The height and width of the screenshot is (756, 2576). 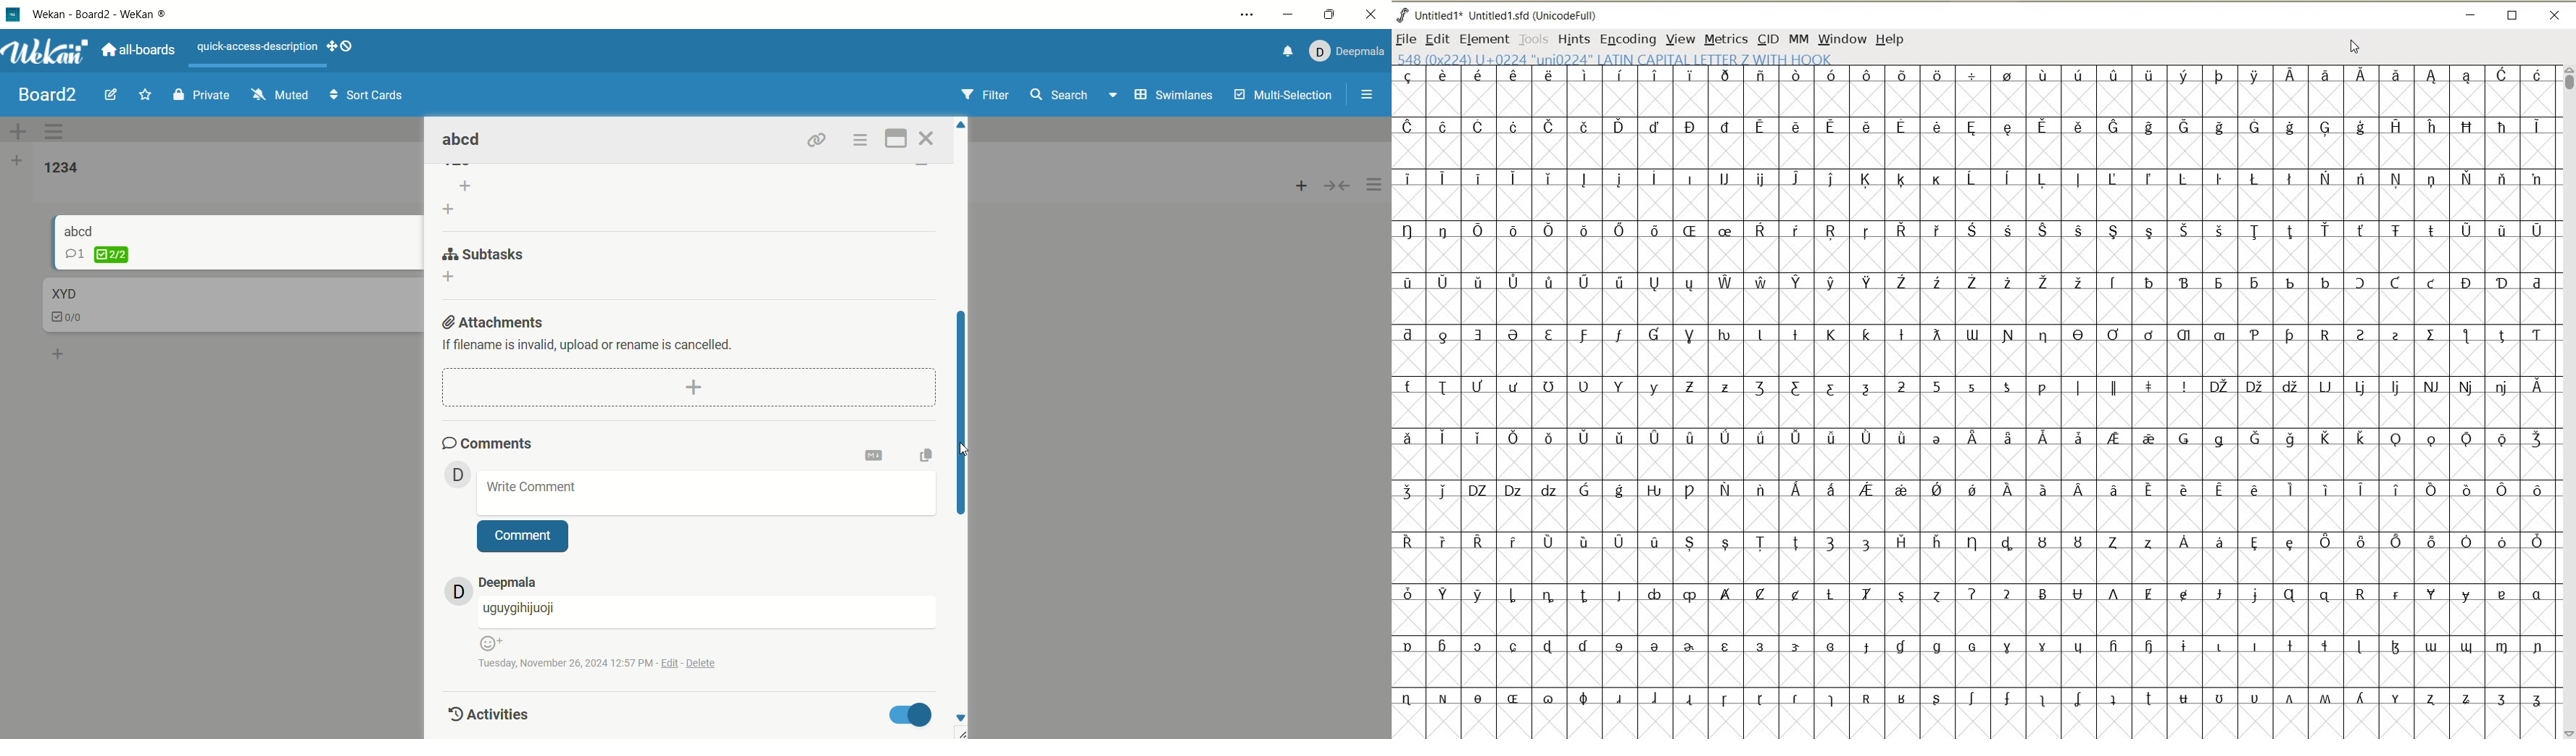 I want to click on avatar, so click(x=459, y=590).